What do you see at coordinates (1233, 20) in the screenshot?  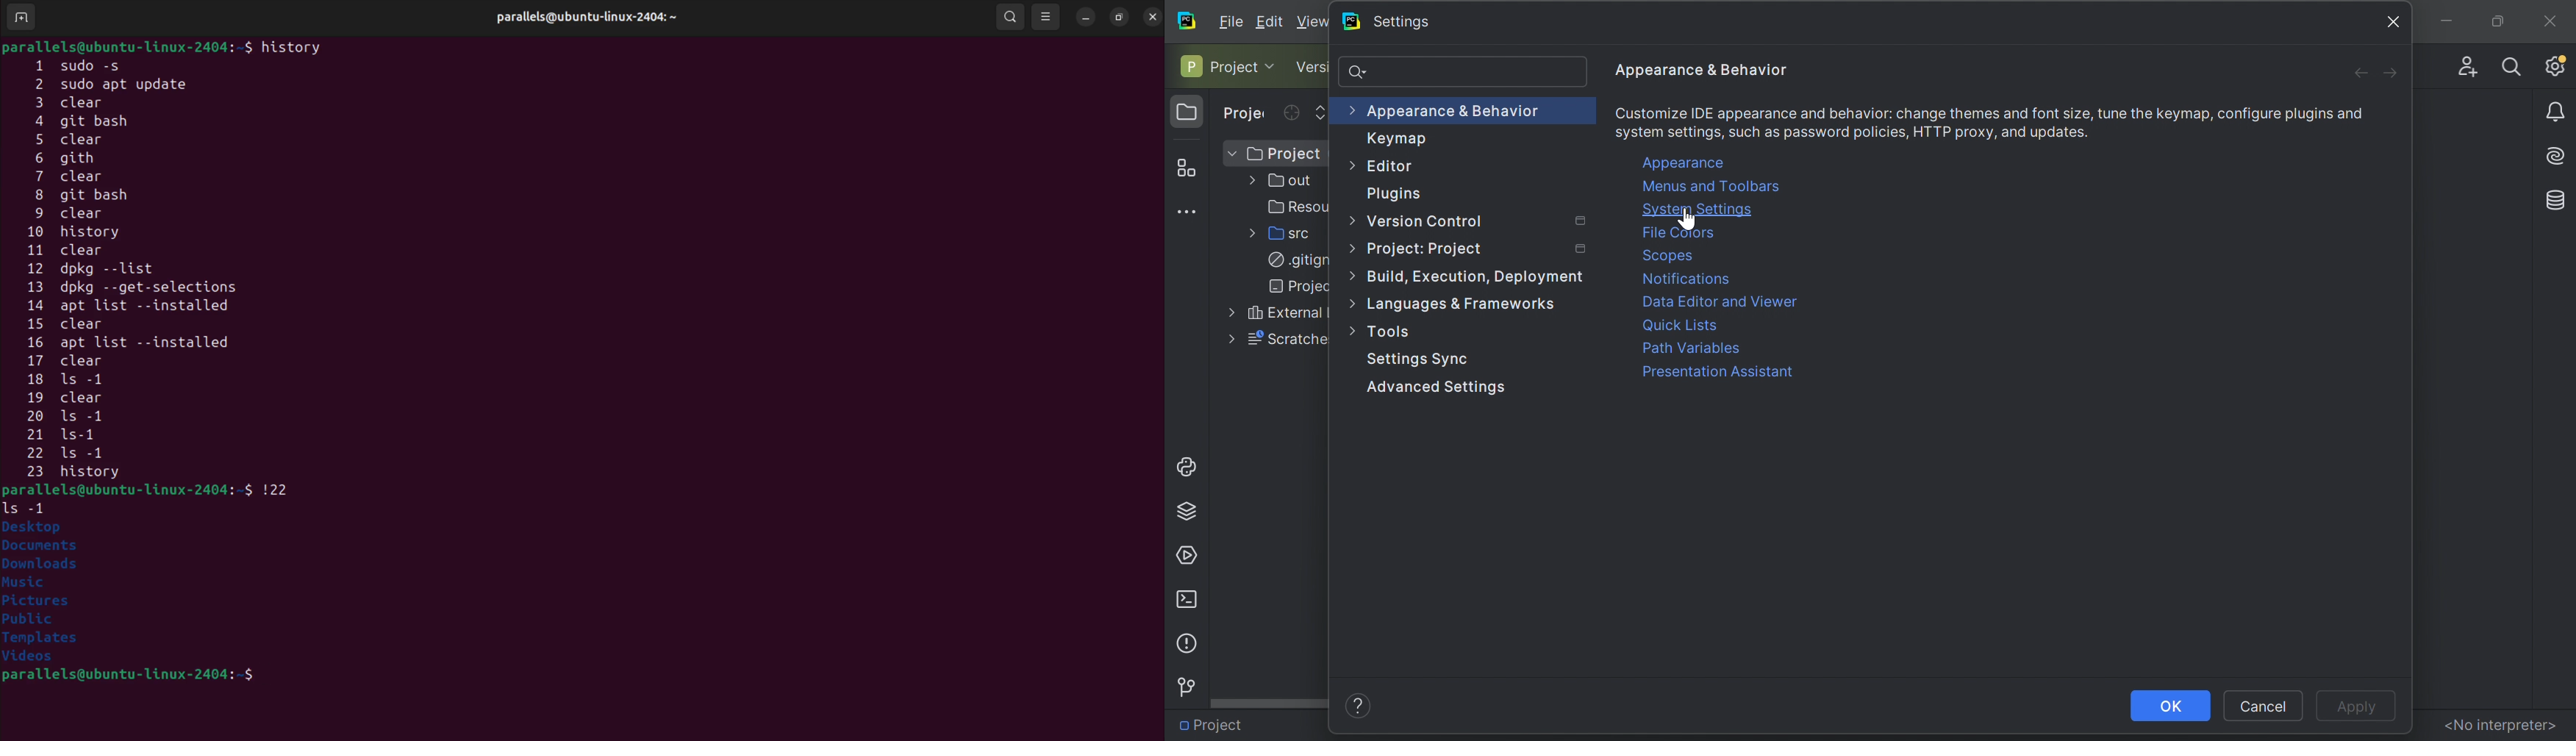 I see `Fiele` at bounding box center [1233, 20].